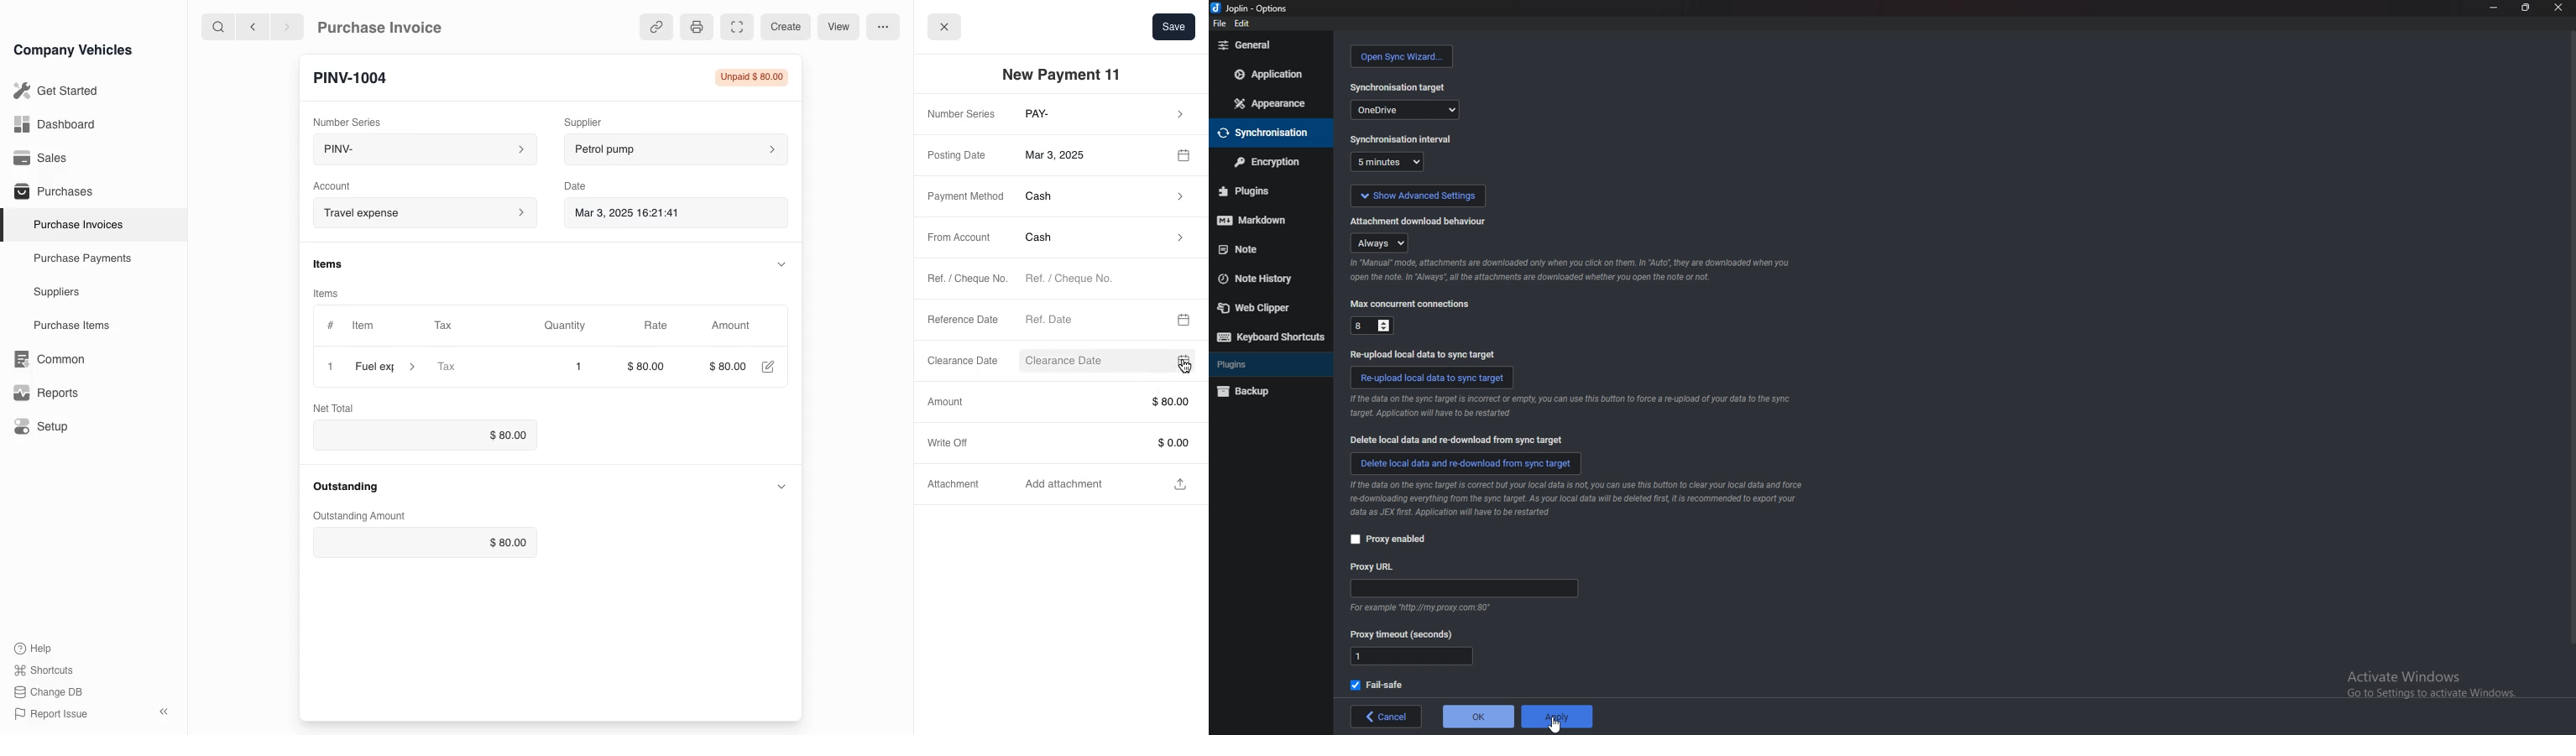  Describe the element at coordinates (954, 238) in the screenshot. I see `From Account` at that location.